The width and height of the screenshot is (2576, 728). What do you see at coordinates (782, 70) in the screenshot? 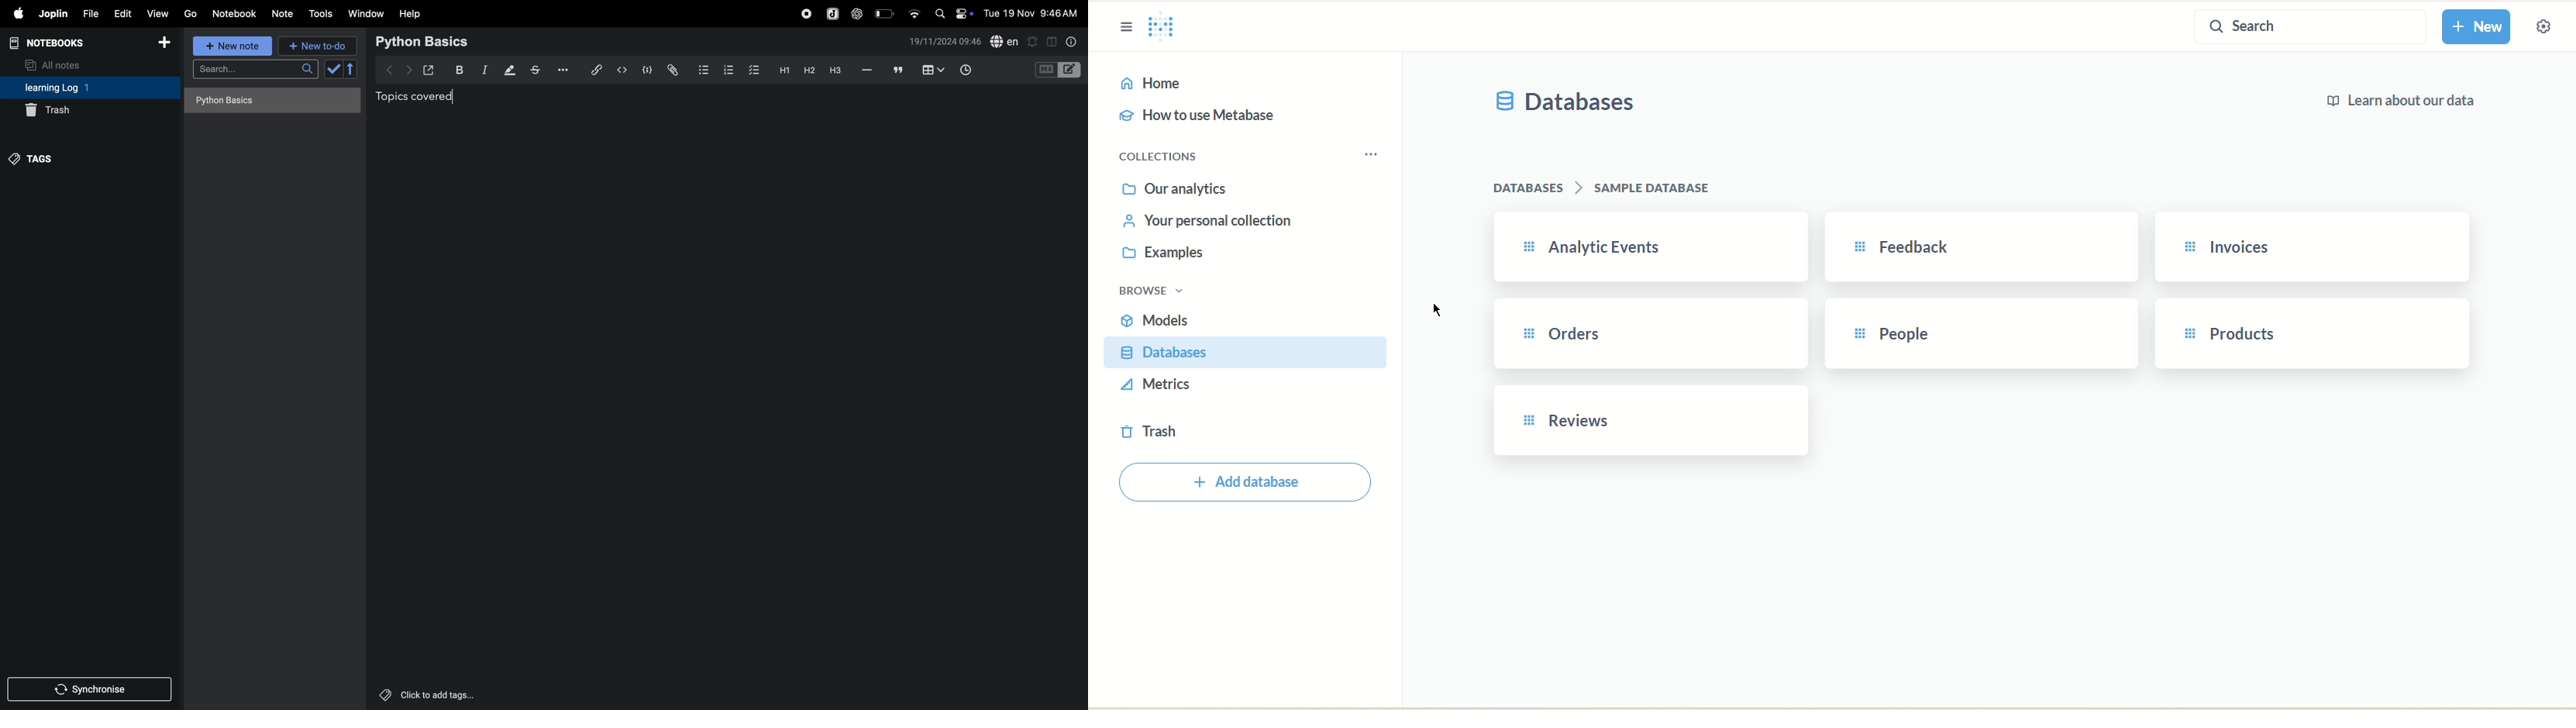
I see `h1` at bounding box center [782, 70].